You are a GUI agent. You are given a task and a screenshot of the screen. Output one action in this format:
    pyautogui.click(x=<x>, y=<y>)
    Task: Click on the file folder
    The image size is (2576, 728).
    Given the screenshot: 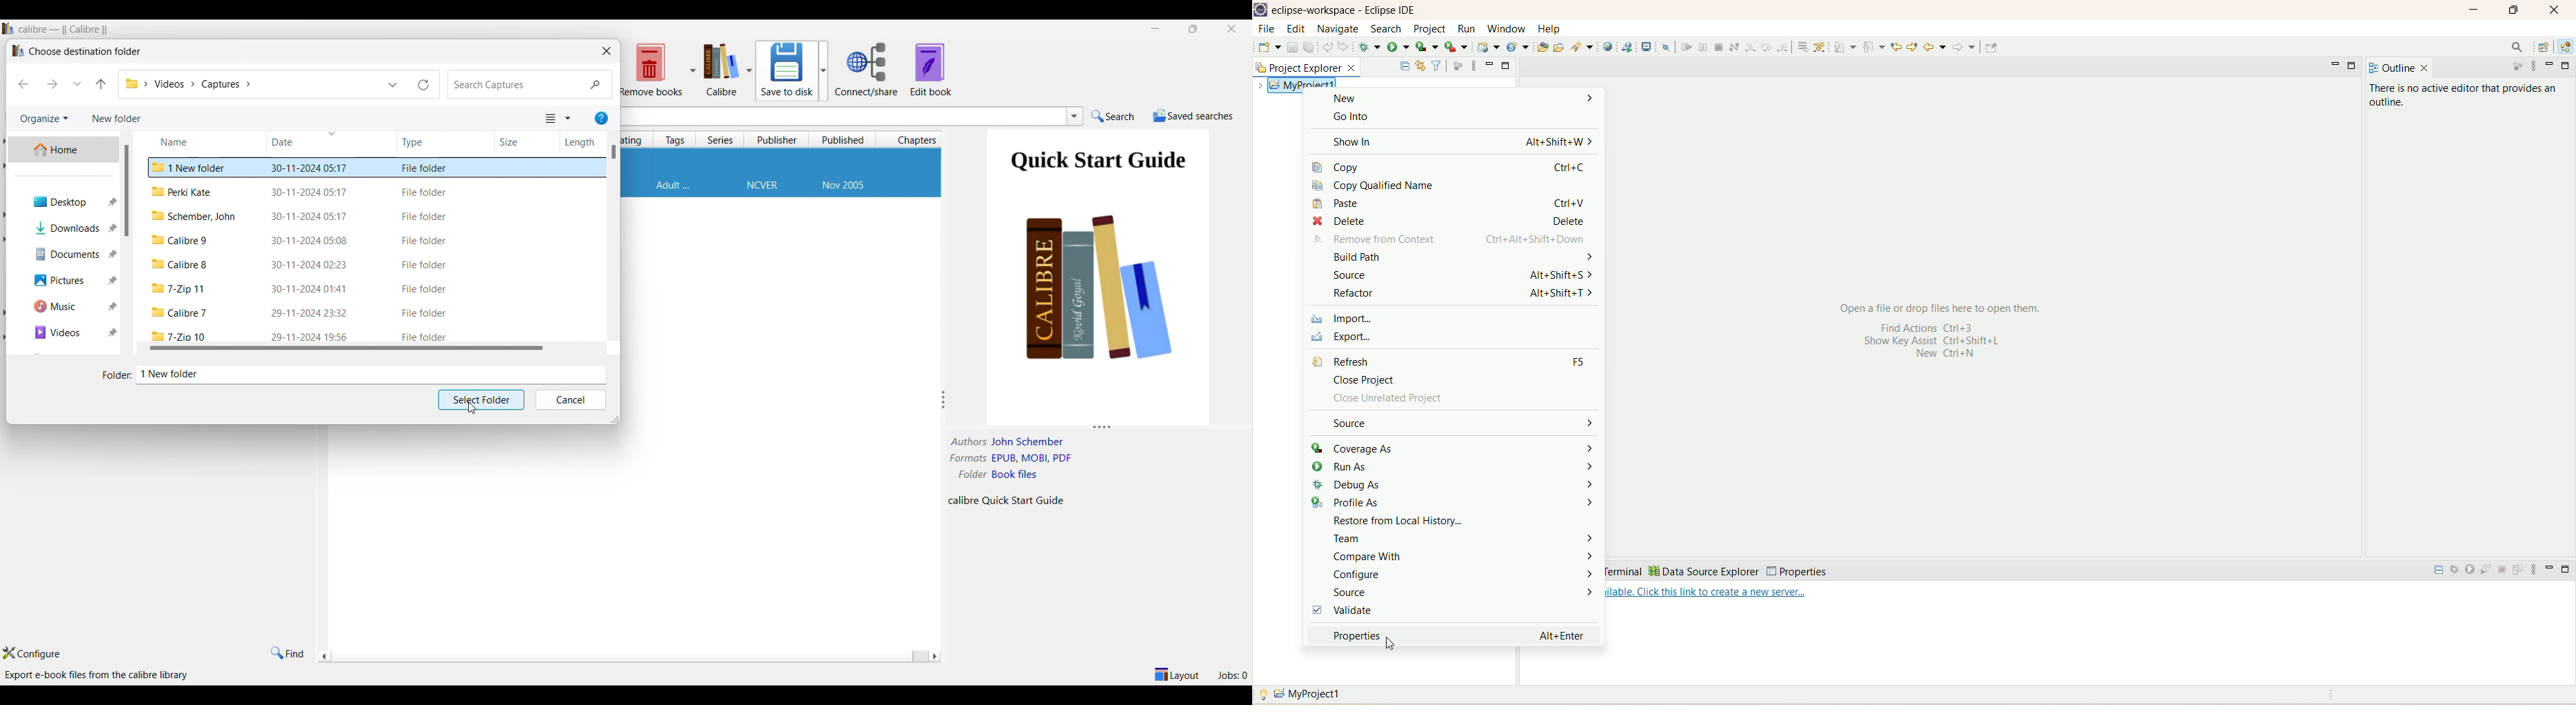 What is the action you would take?
    pyautogui.click(x=425, y=290)
    